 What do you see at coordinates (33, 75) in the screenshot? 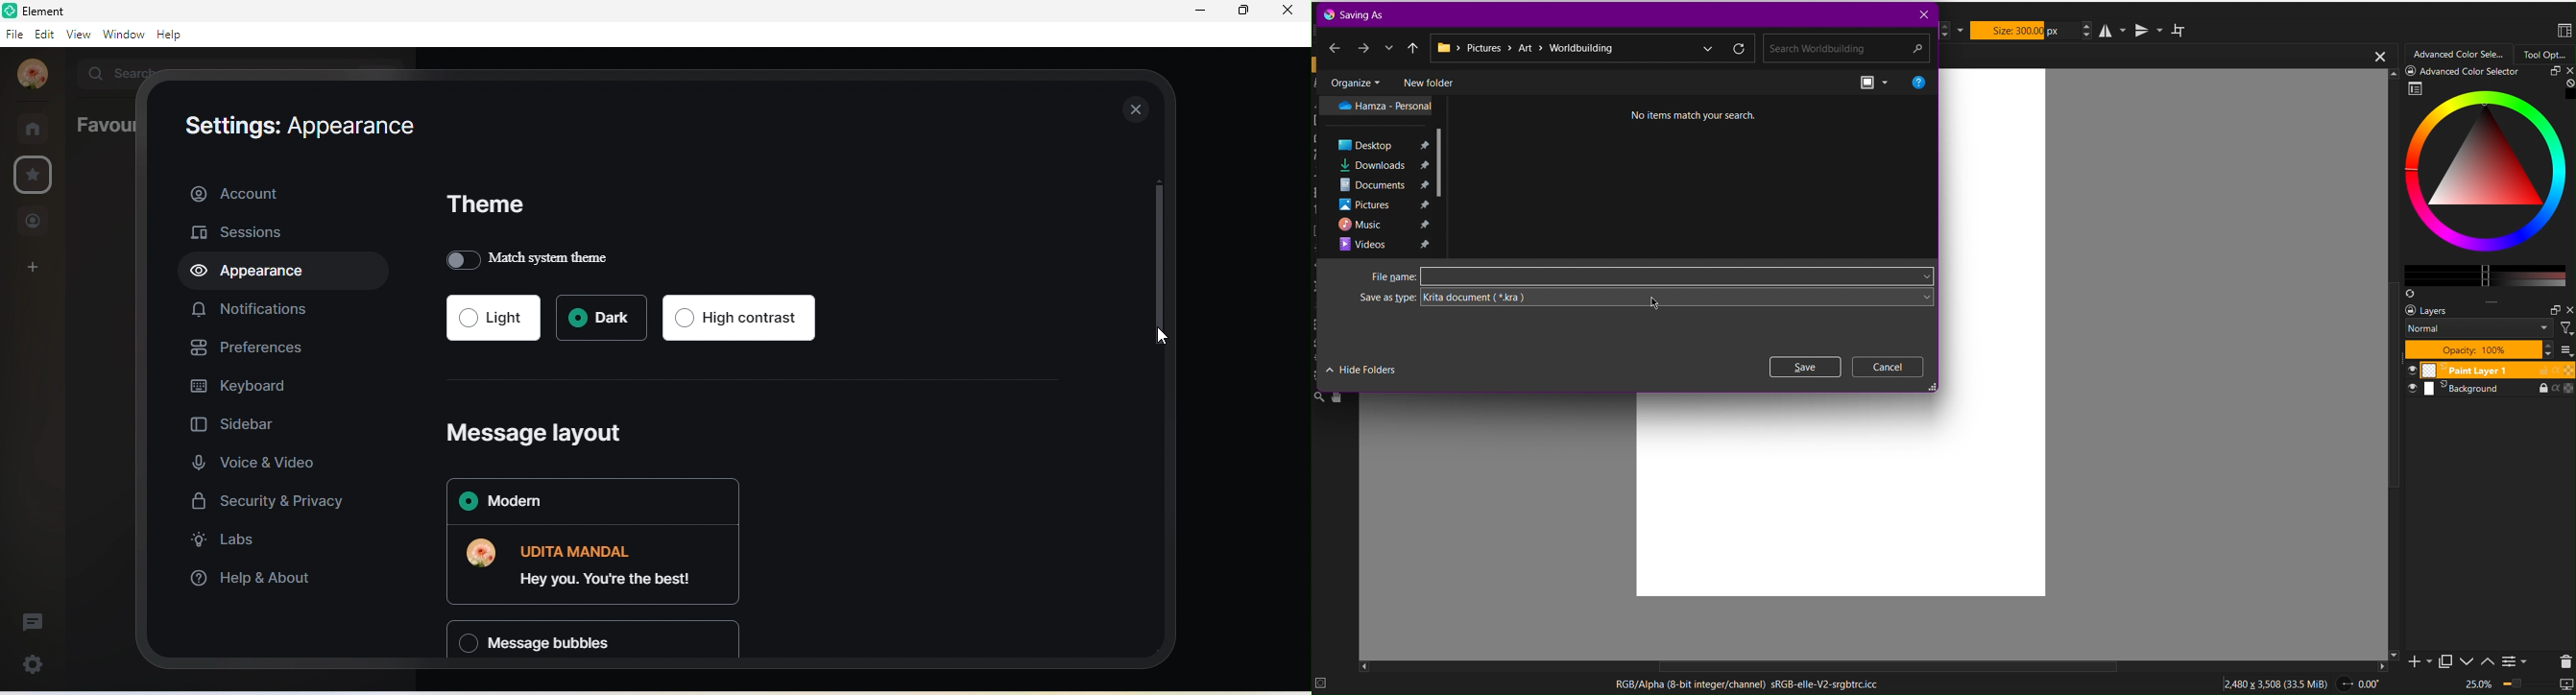
I see `profile photo` at bounding box center [33, 75].